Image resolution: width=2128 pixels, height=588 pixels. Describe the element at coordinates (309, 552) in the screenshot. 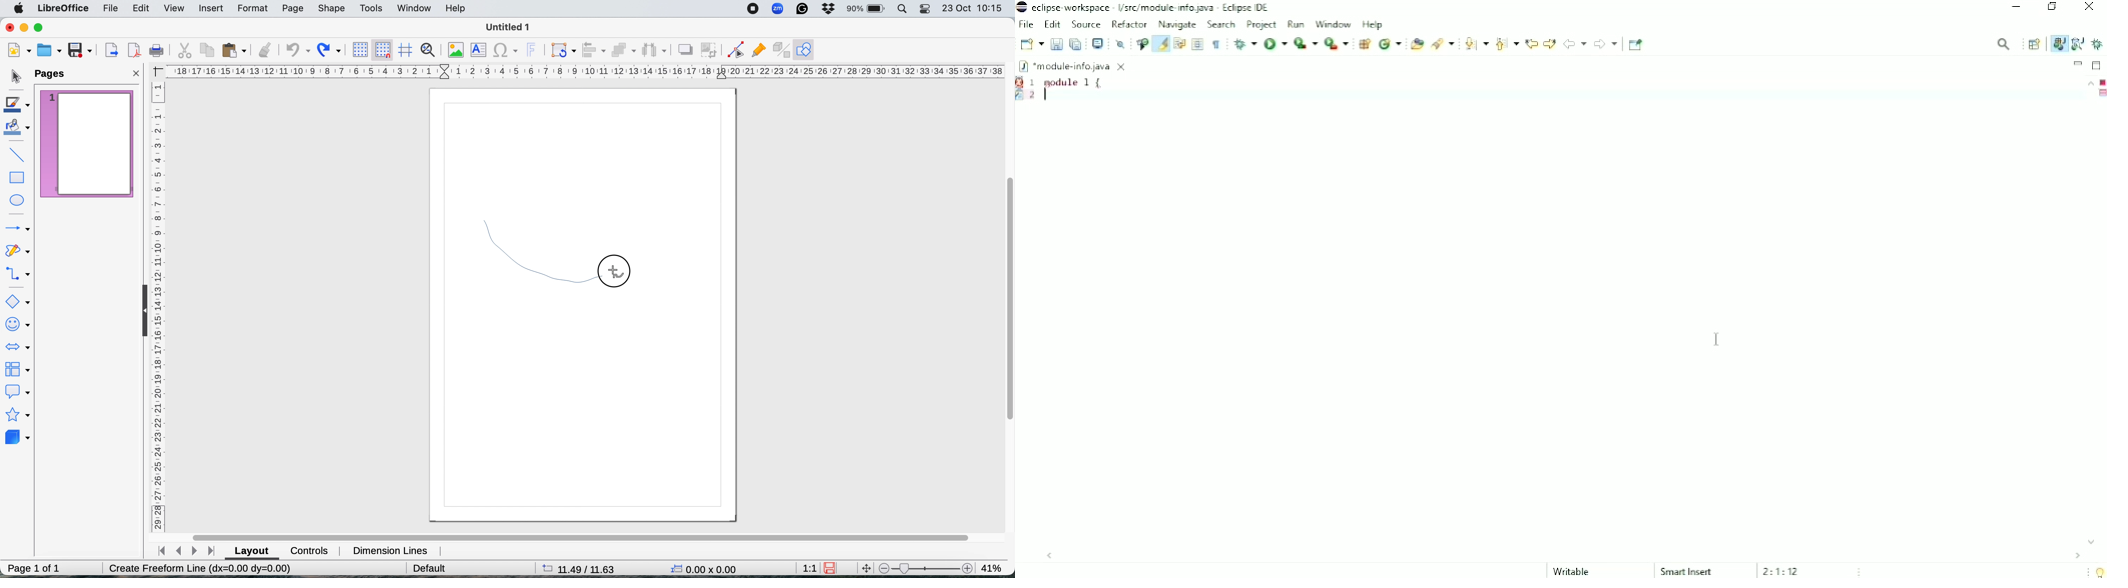

I see `controls` at that location.